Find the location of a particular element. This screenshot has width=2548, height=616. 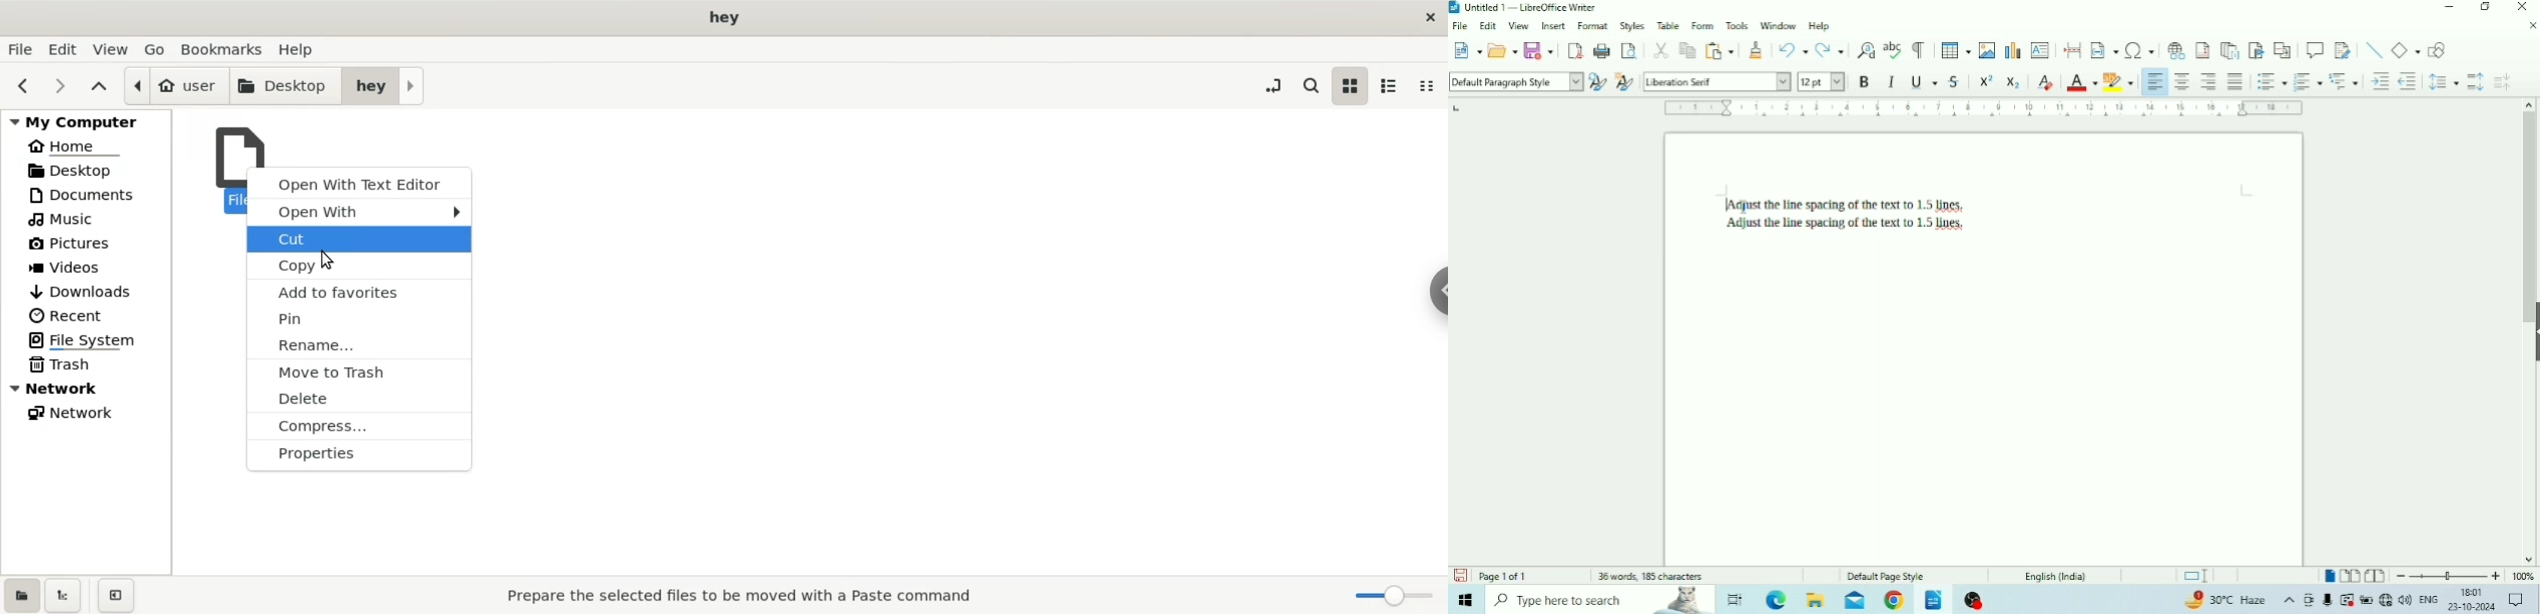

Character Highlighting Color is located at coordinates (2118, 81).